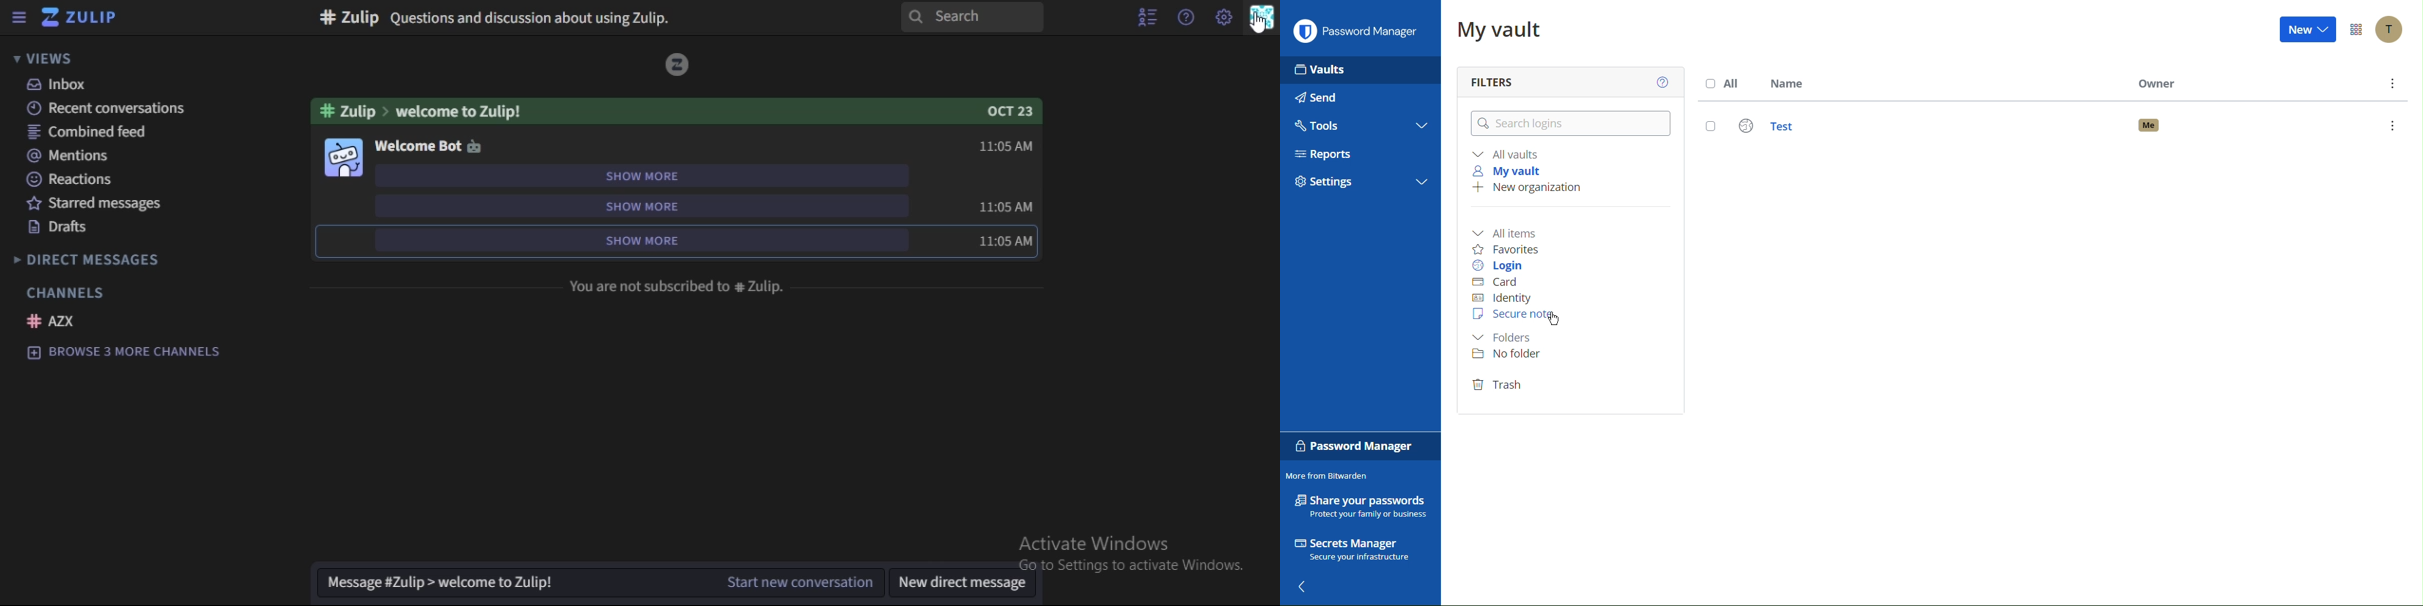  I want to click on channels, so click(62, 288).